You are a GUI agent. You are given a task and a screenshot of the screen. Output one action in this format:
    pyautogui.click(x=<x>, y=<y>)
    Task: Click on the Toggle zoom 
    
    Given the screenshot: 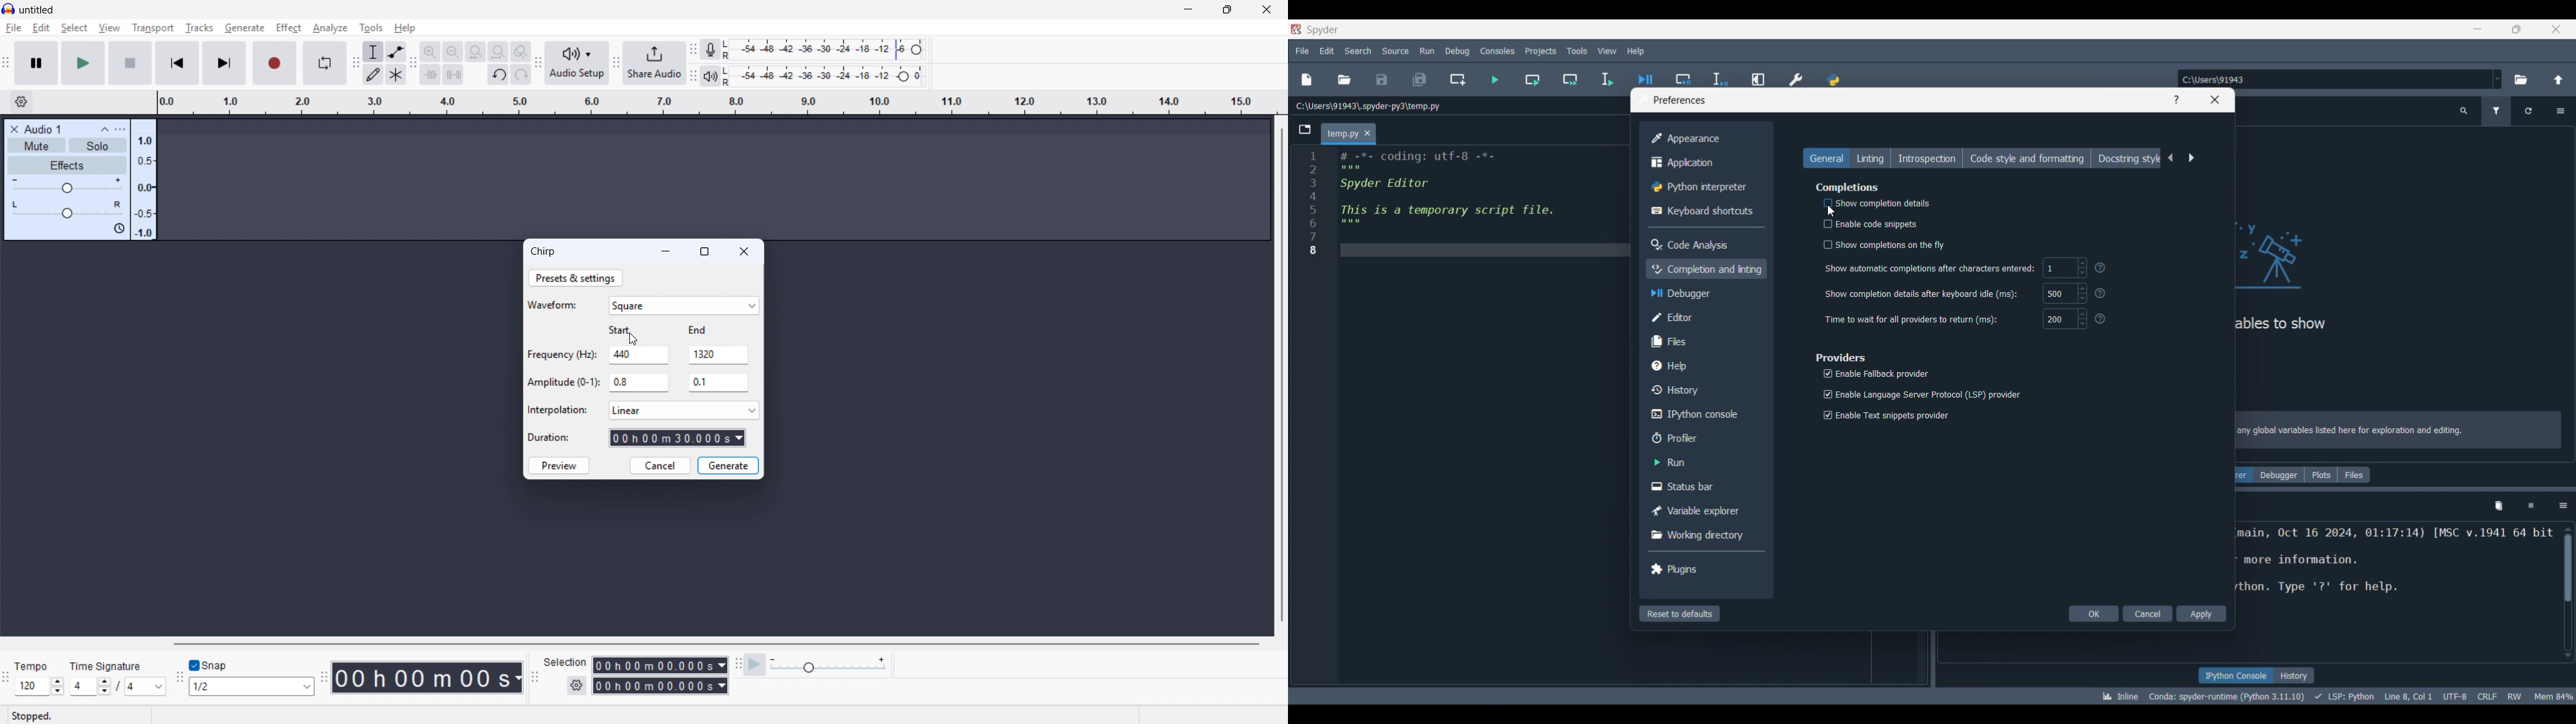 What is the action you would take?
    pyautogui.click(x=520, y=52)
    